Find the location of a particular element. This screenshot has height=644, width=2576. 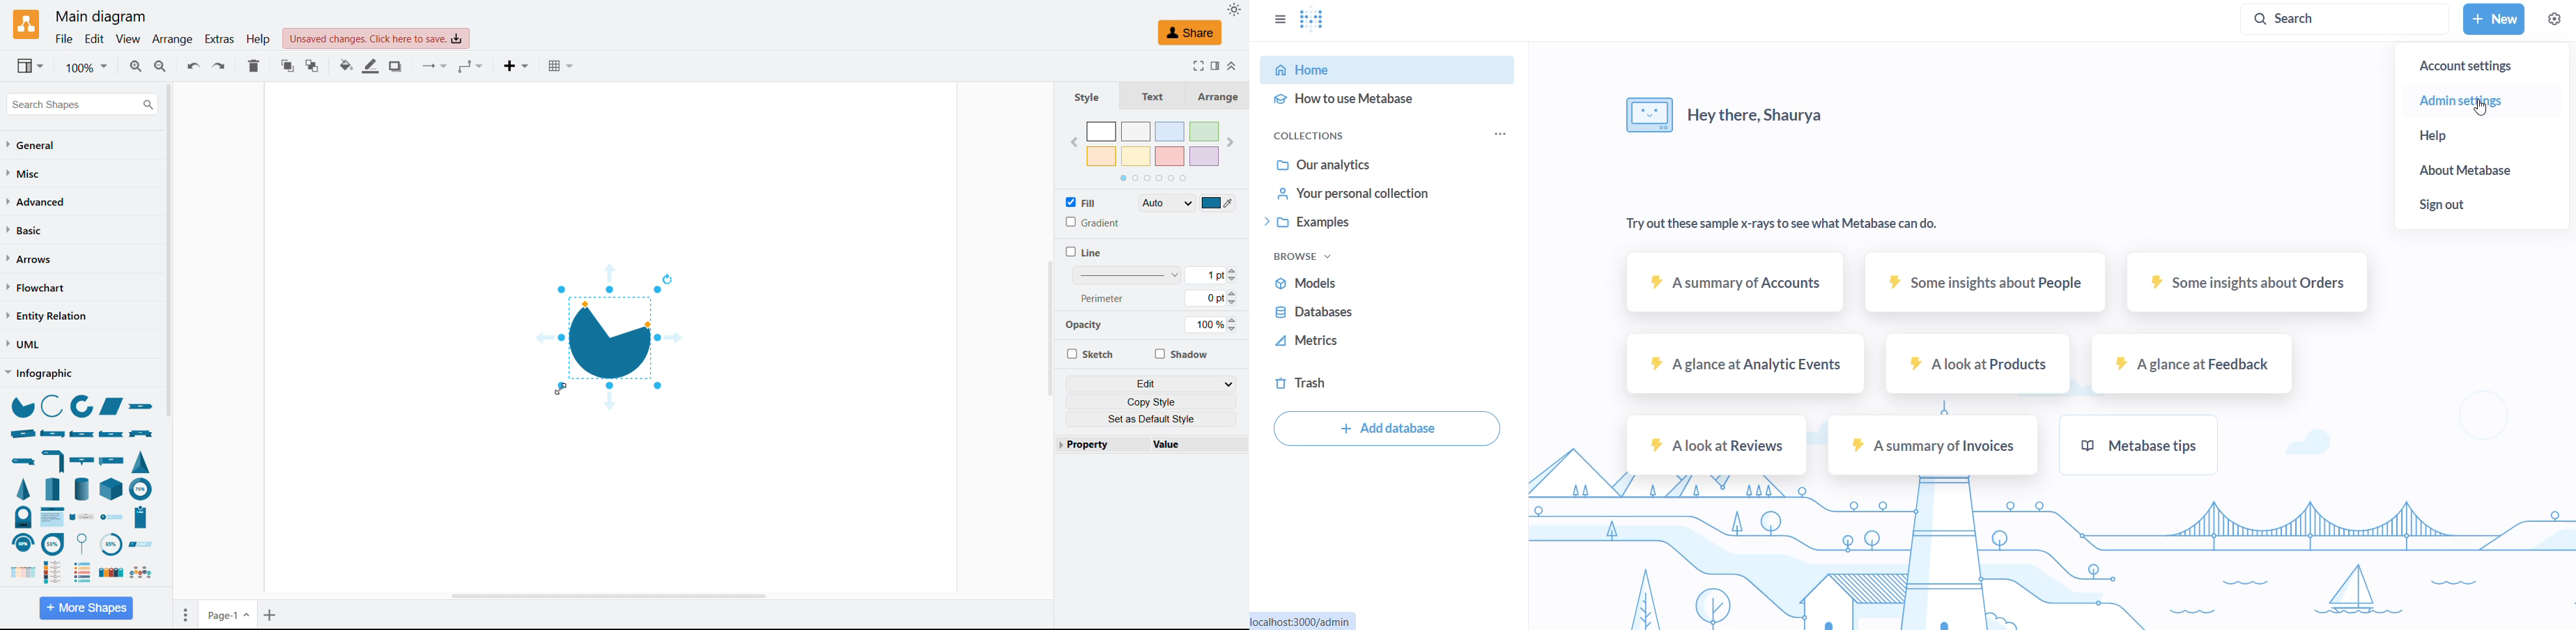

More shapes  is located at coordinates (86, 607).